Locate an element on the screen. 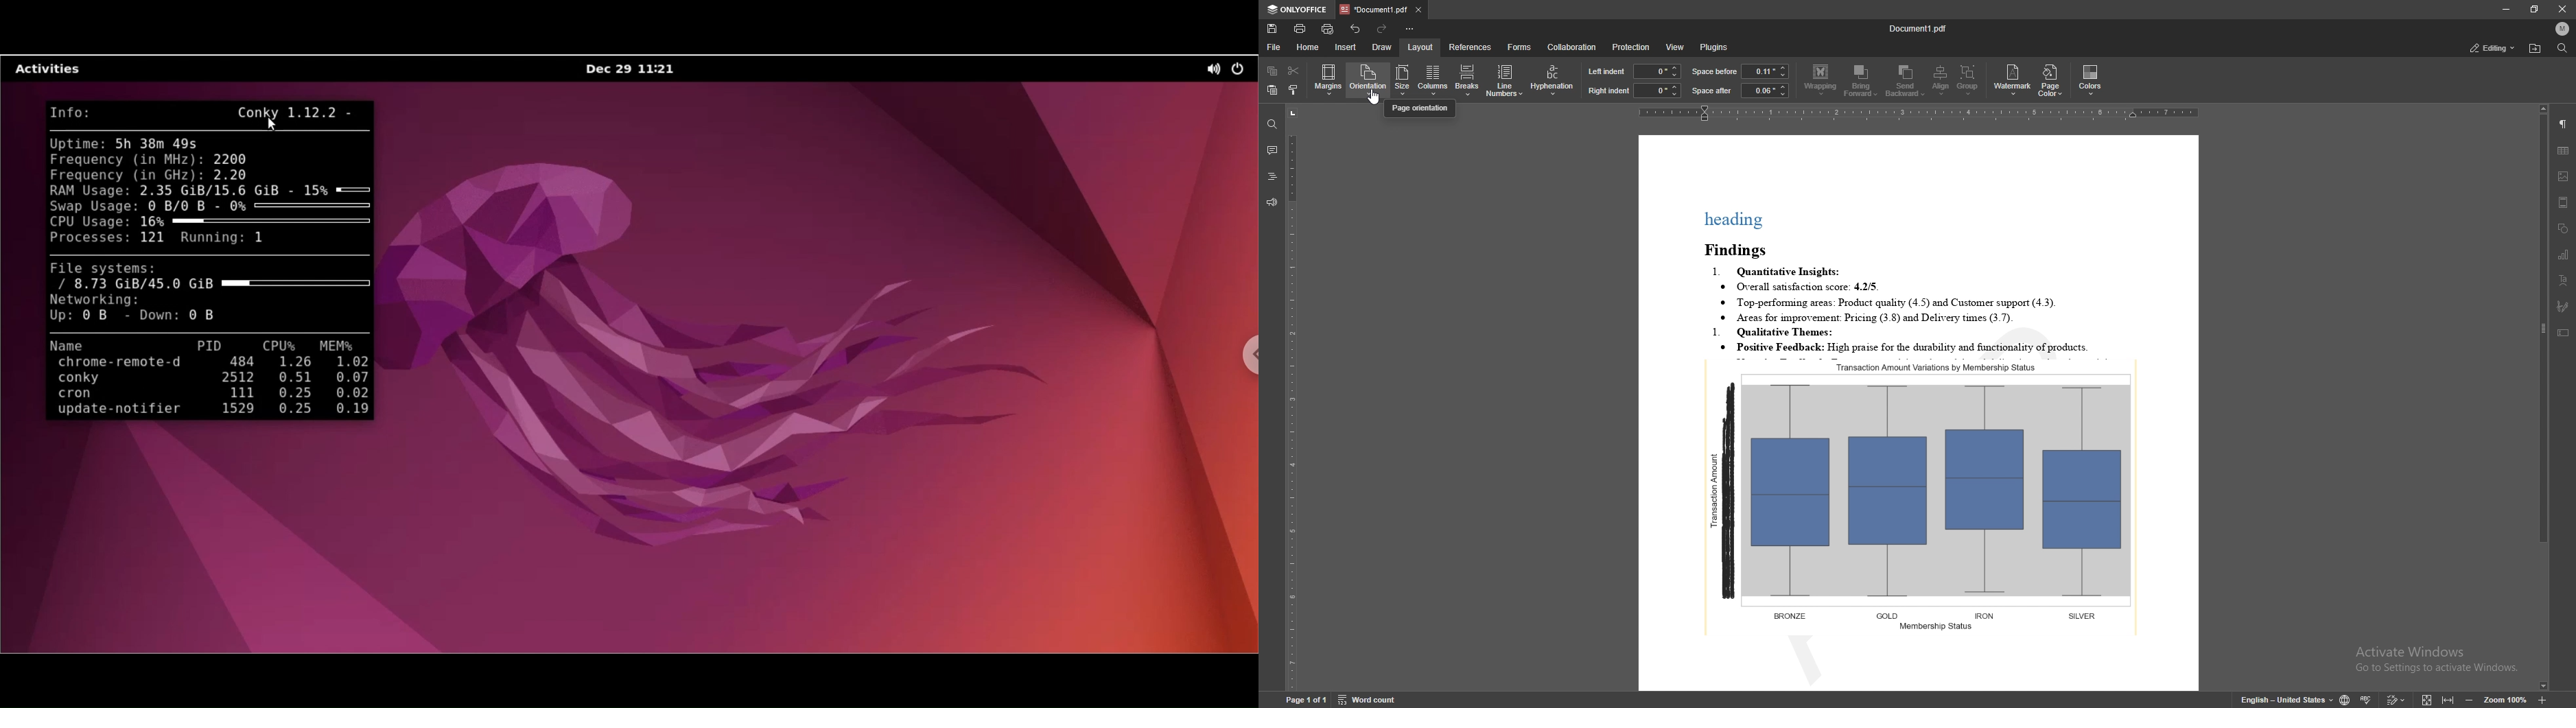 The width and height of the screenshot is (2576, 728). image is located at coordinates (2564, 176).